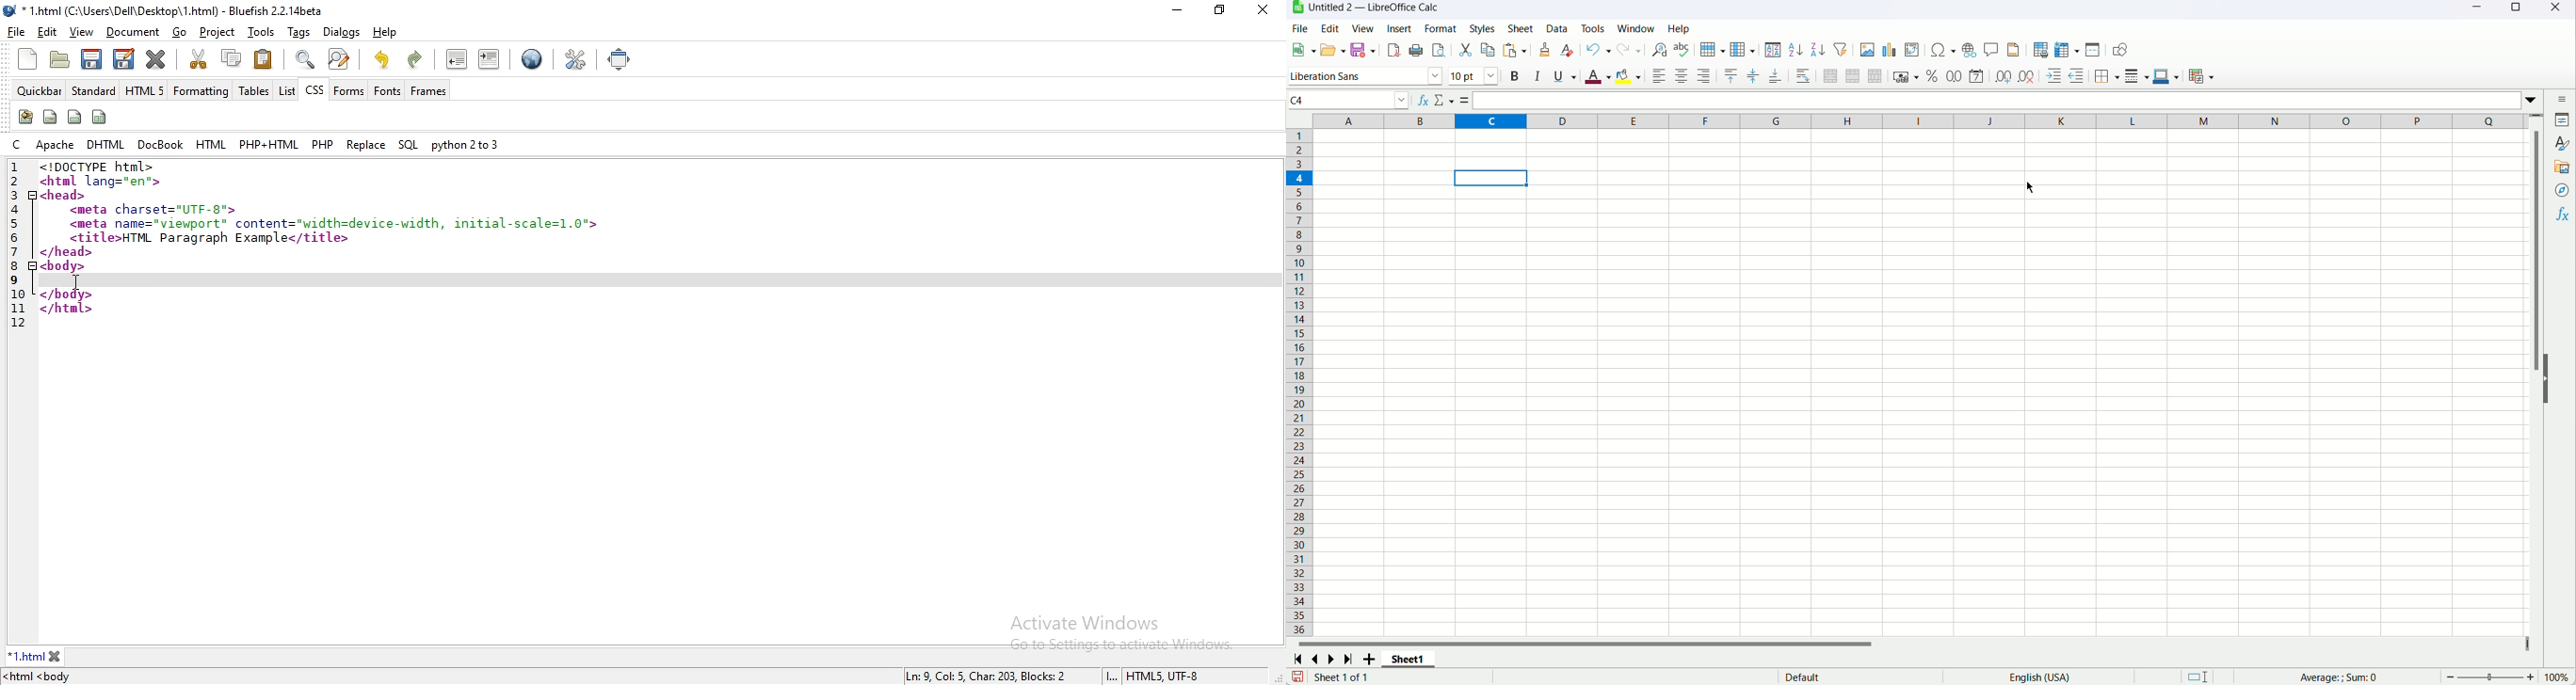  I want to click on zoom, so click(2489, 677).